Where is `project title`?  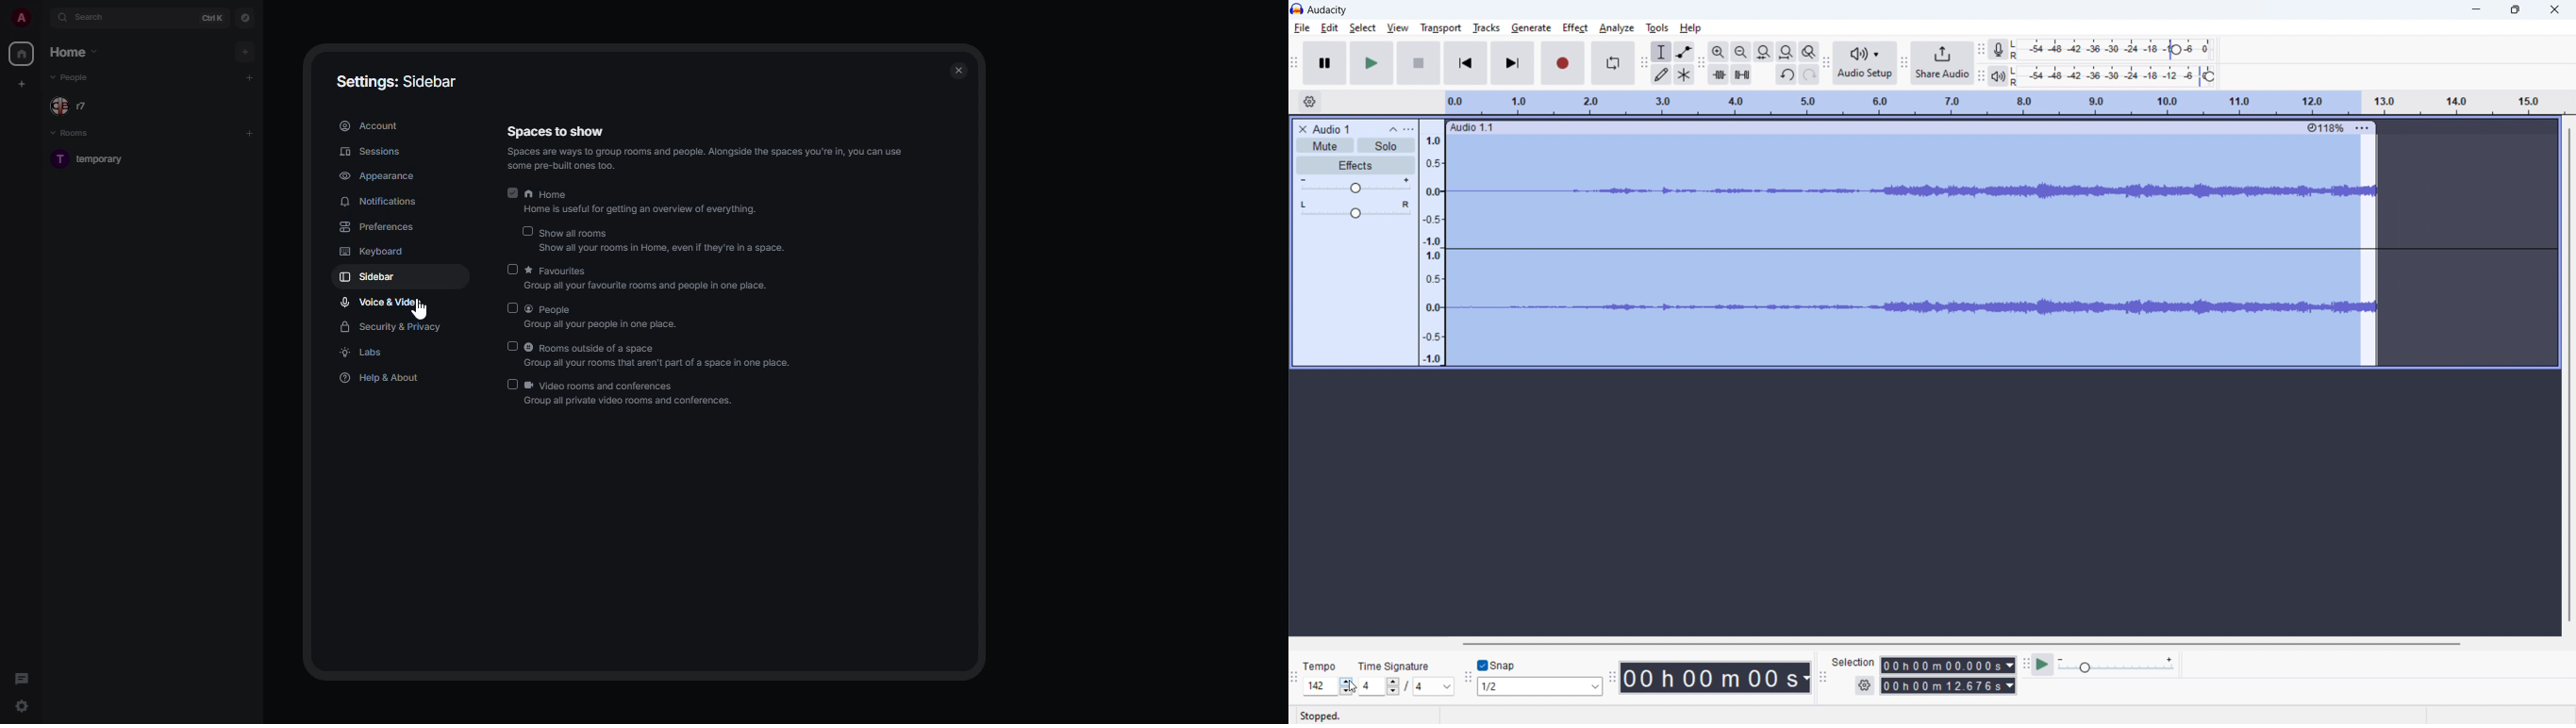 project title is located at coordinates (1331, 128).